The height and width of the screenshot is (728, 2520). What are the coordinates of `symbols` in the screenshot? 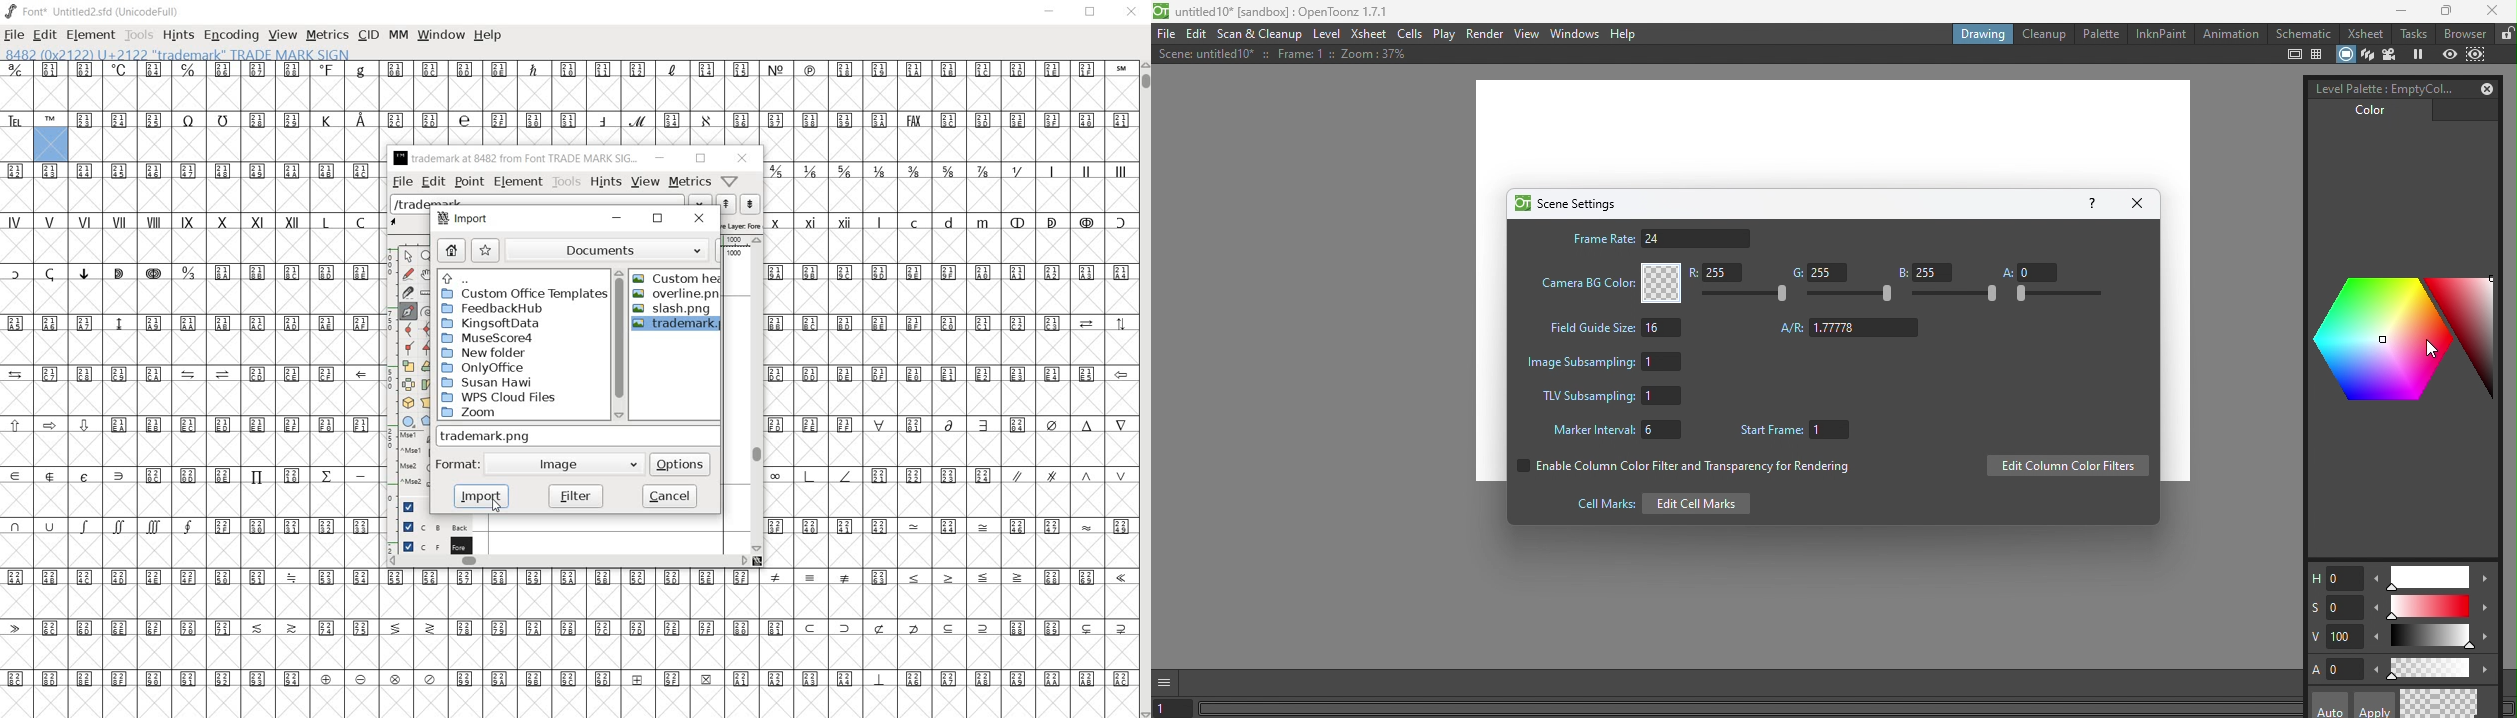 It's located at (191, 499).